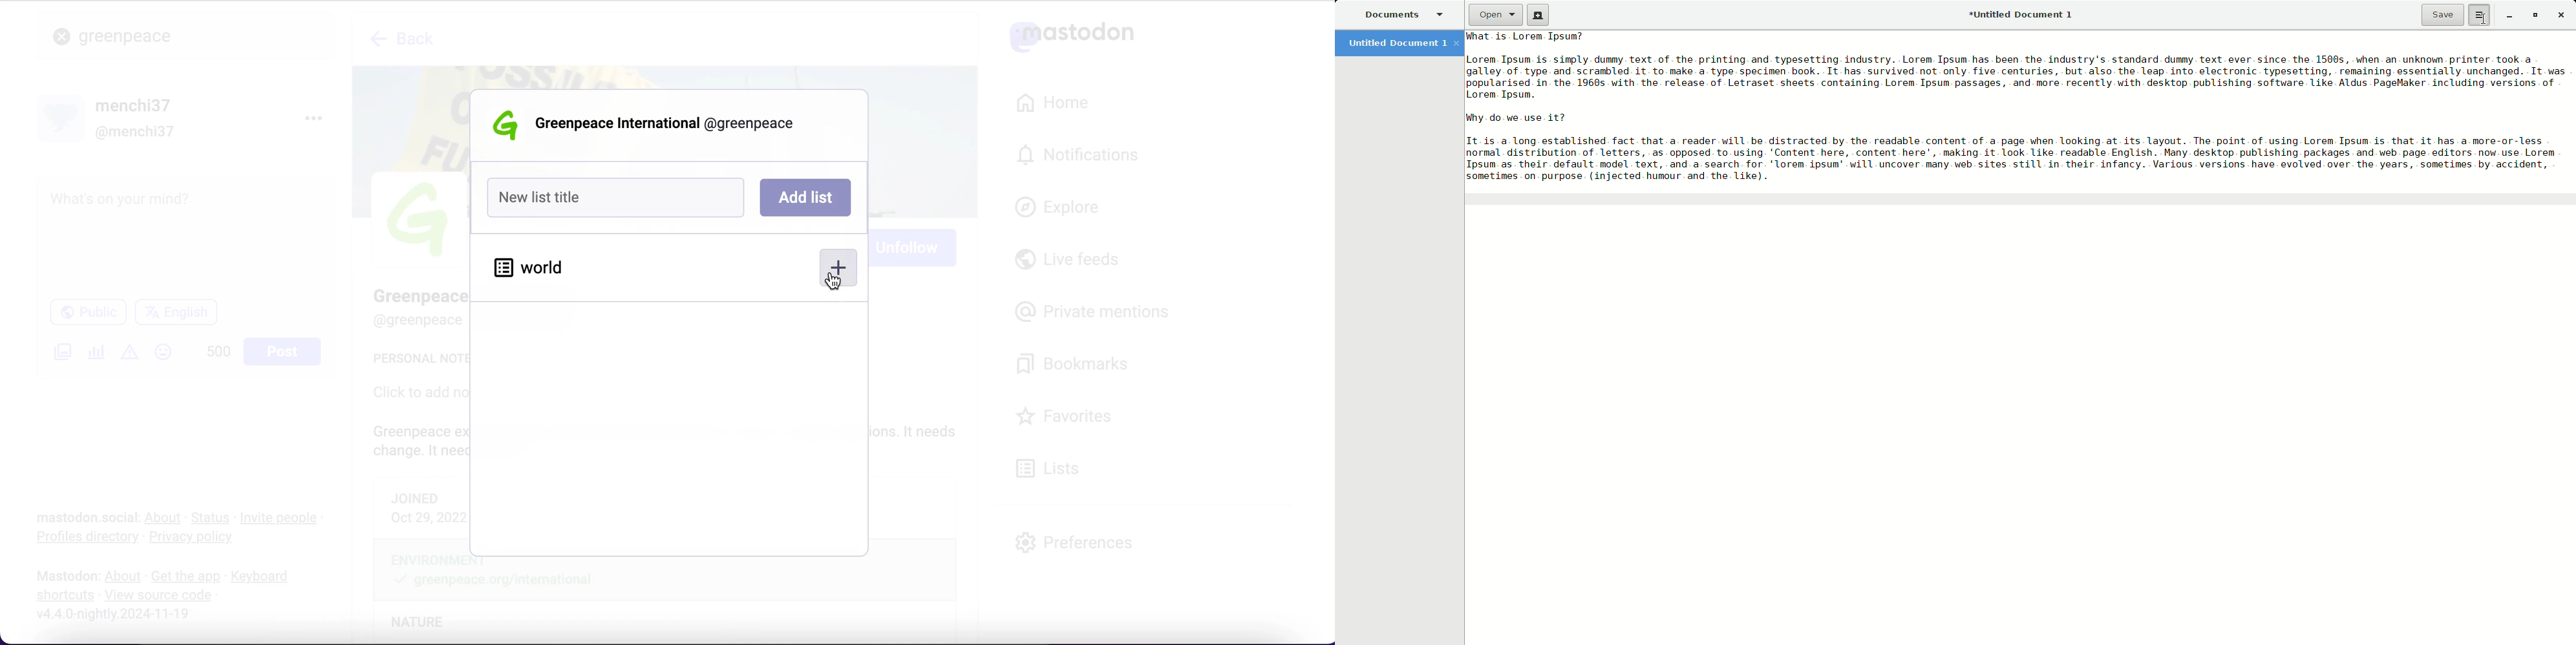 The width and height of the screenshot is (2576, 672). What do you see at coordinates (125, 577) in the screenshot?
I see `about` at bounding box center [125, 577].